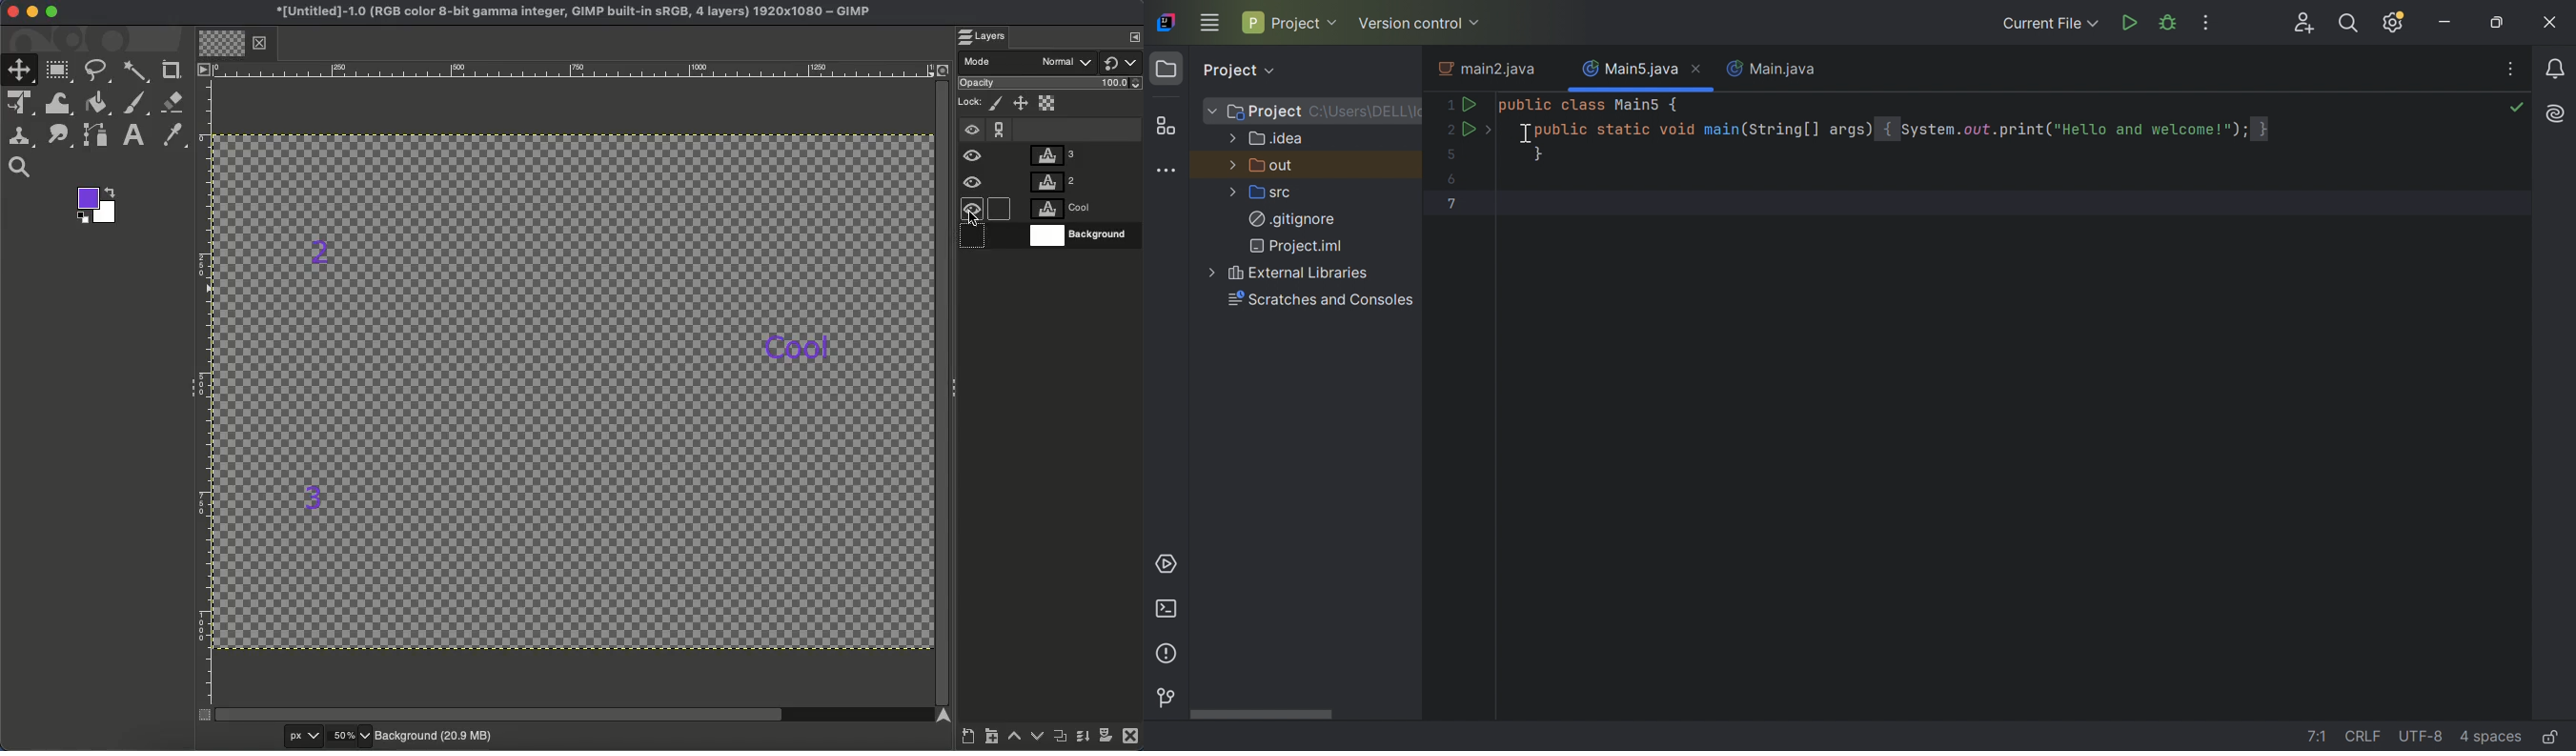  What do you see at coordinates (1165, 125) in the screenshot?
I see `Structure` at bounding box center [1165, 125].